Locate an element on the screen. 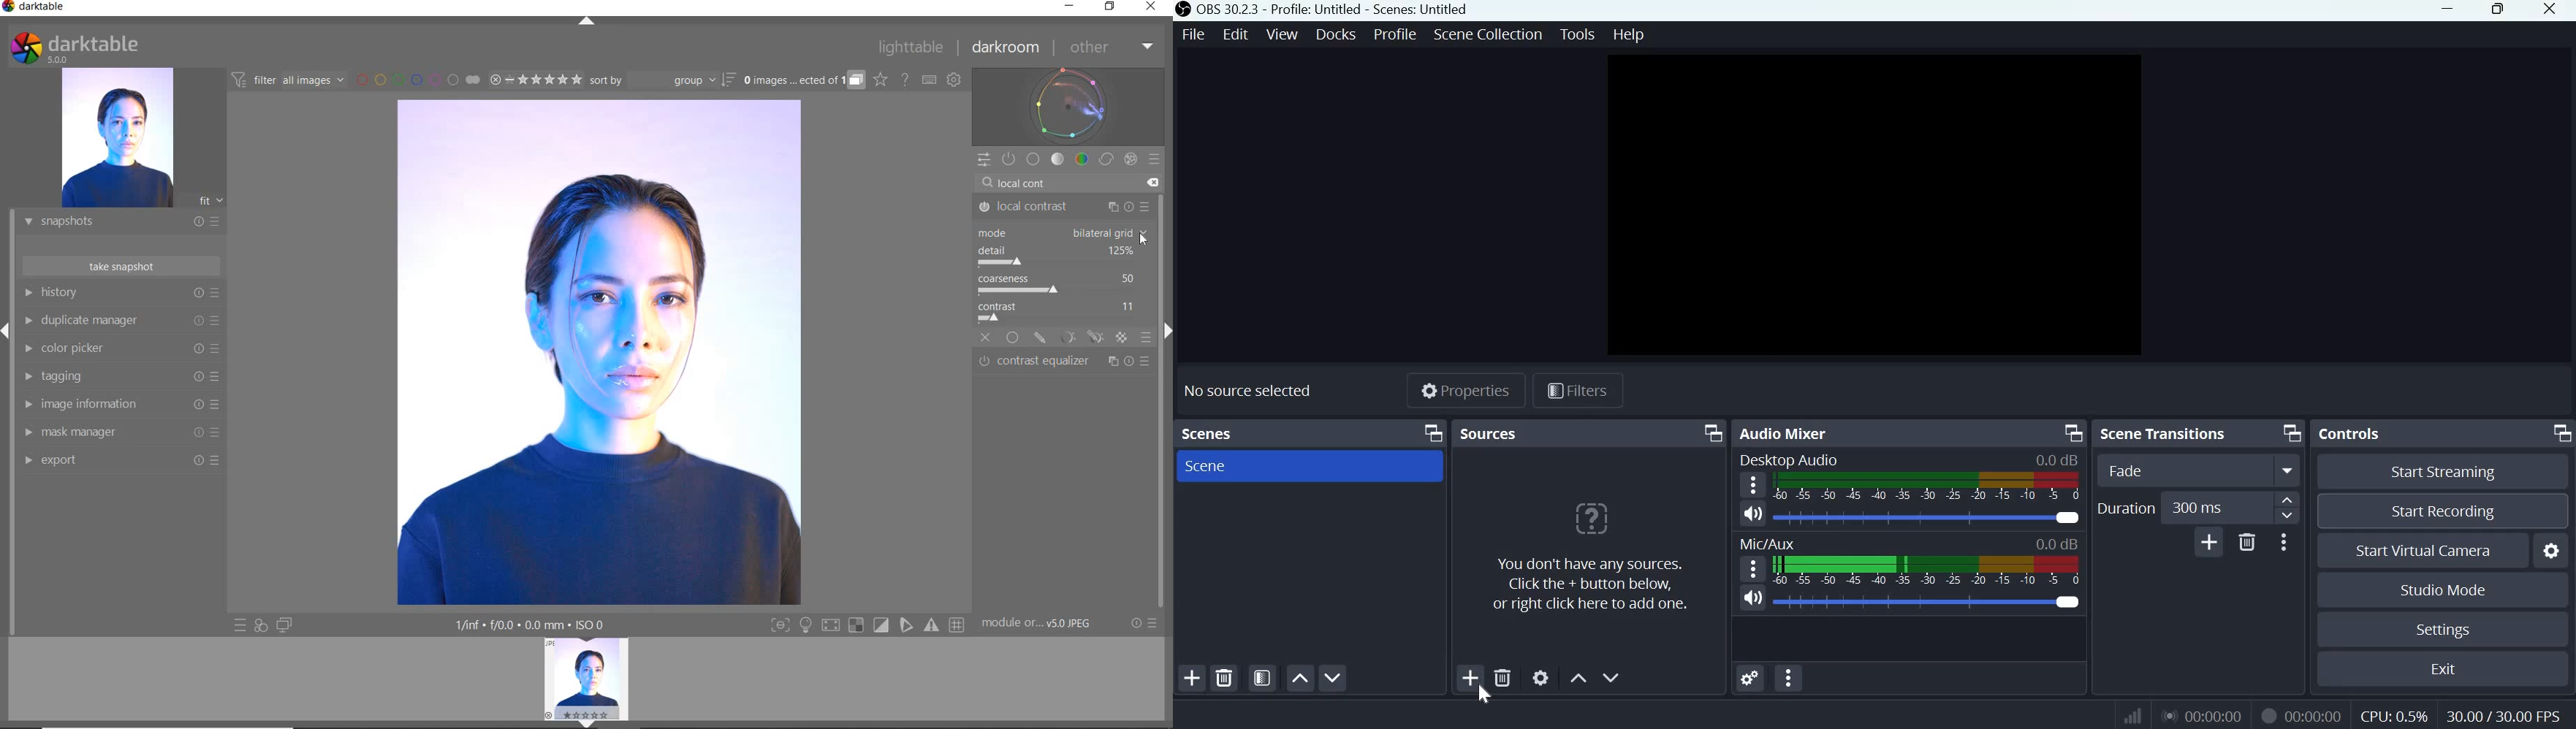 The height and width of the screenshot is (756, 2576). DISPLAYED GUI INFO is located at coordinates (527, 625).